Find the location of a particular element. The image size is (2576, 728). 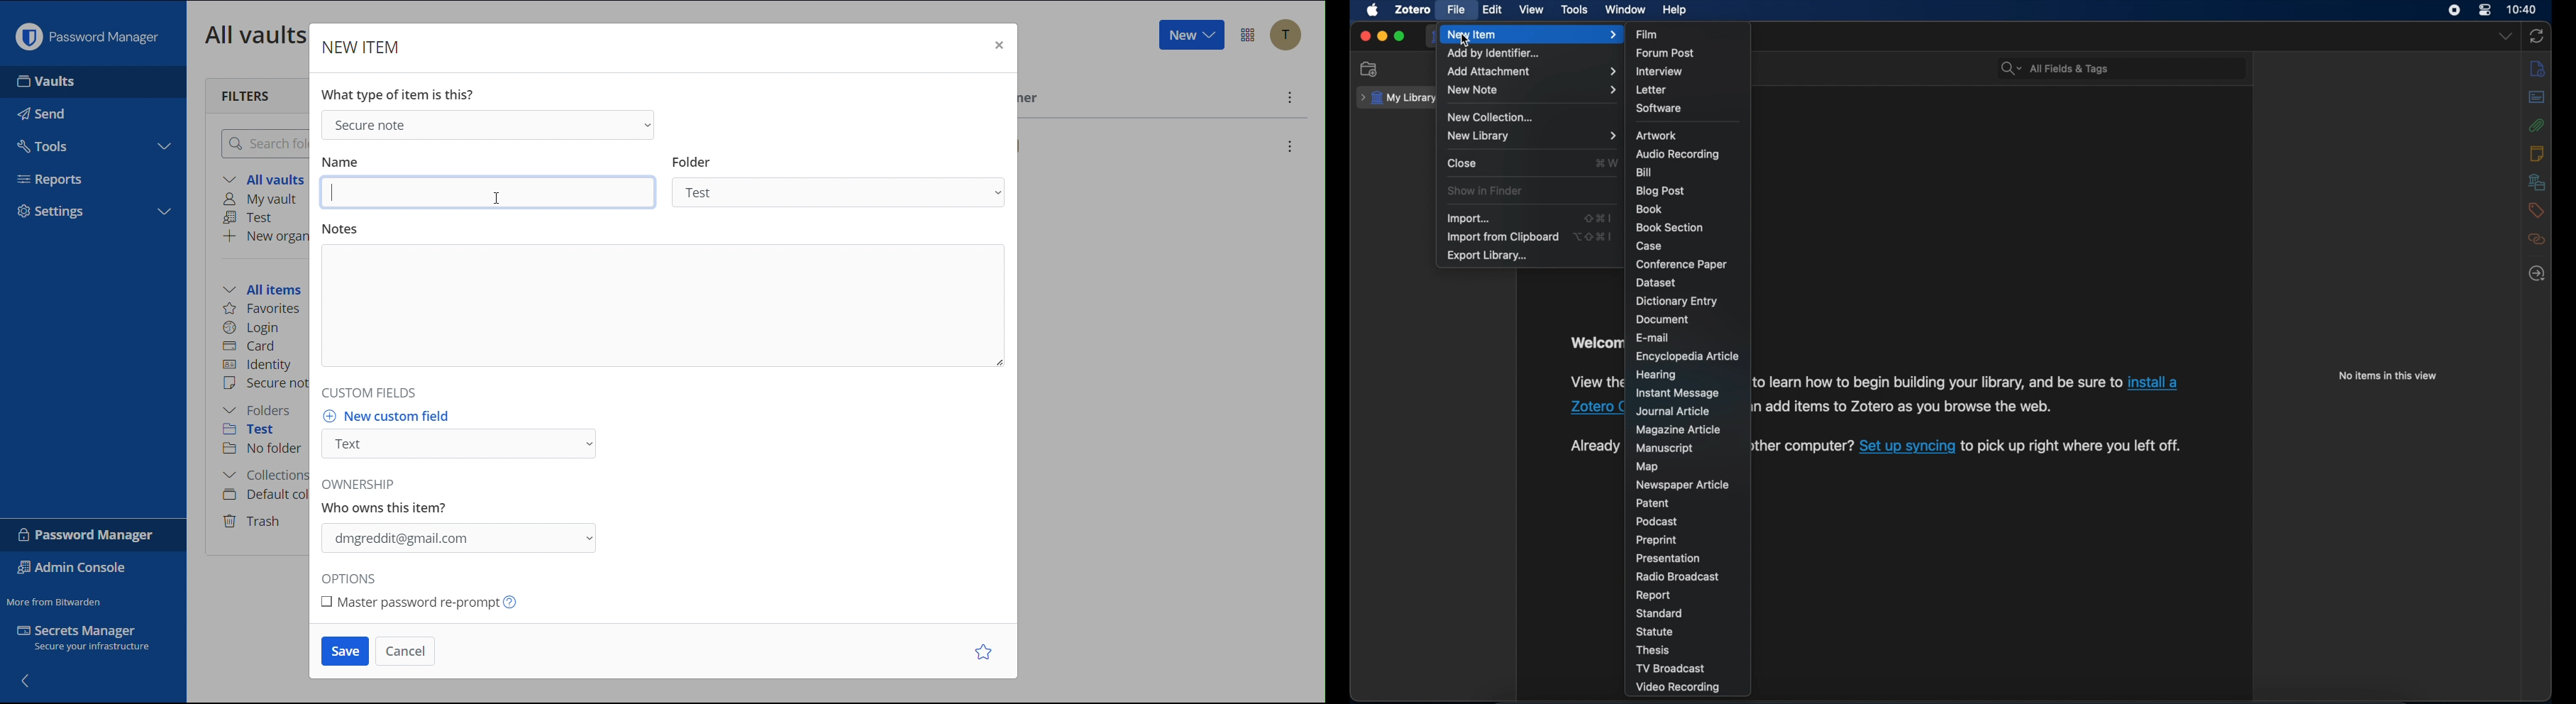

to pick up right where you left off is located at coordinates (2074, 447).